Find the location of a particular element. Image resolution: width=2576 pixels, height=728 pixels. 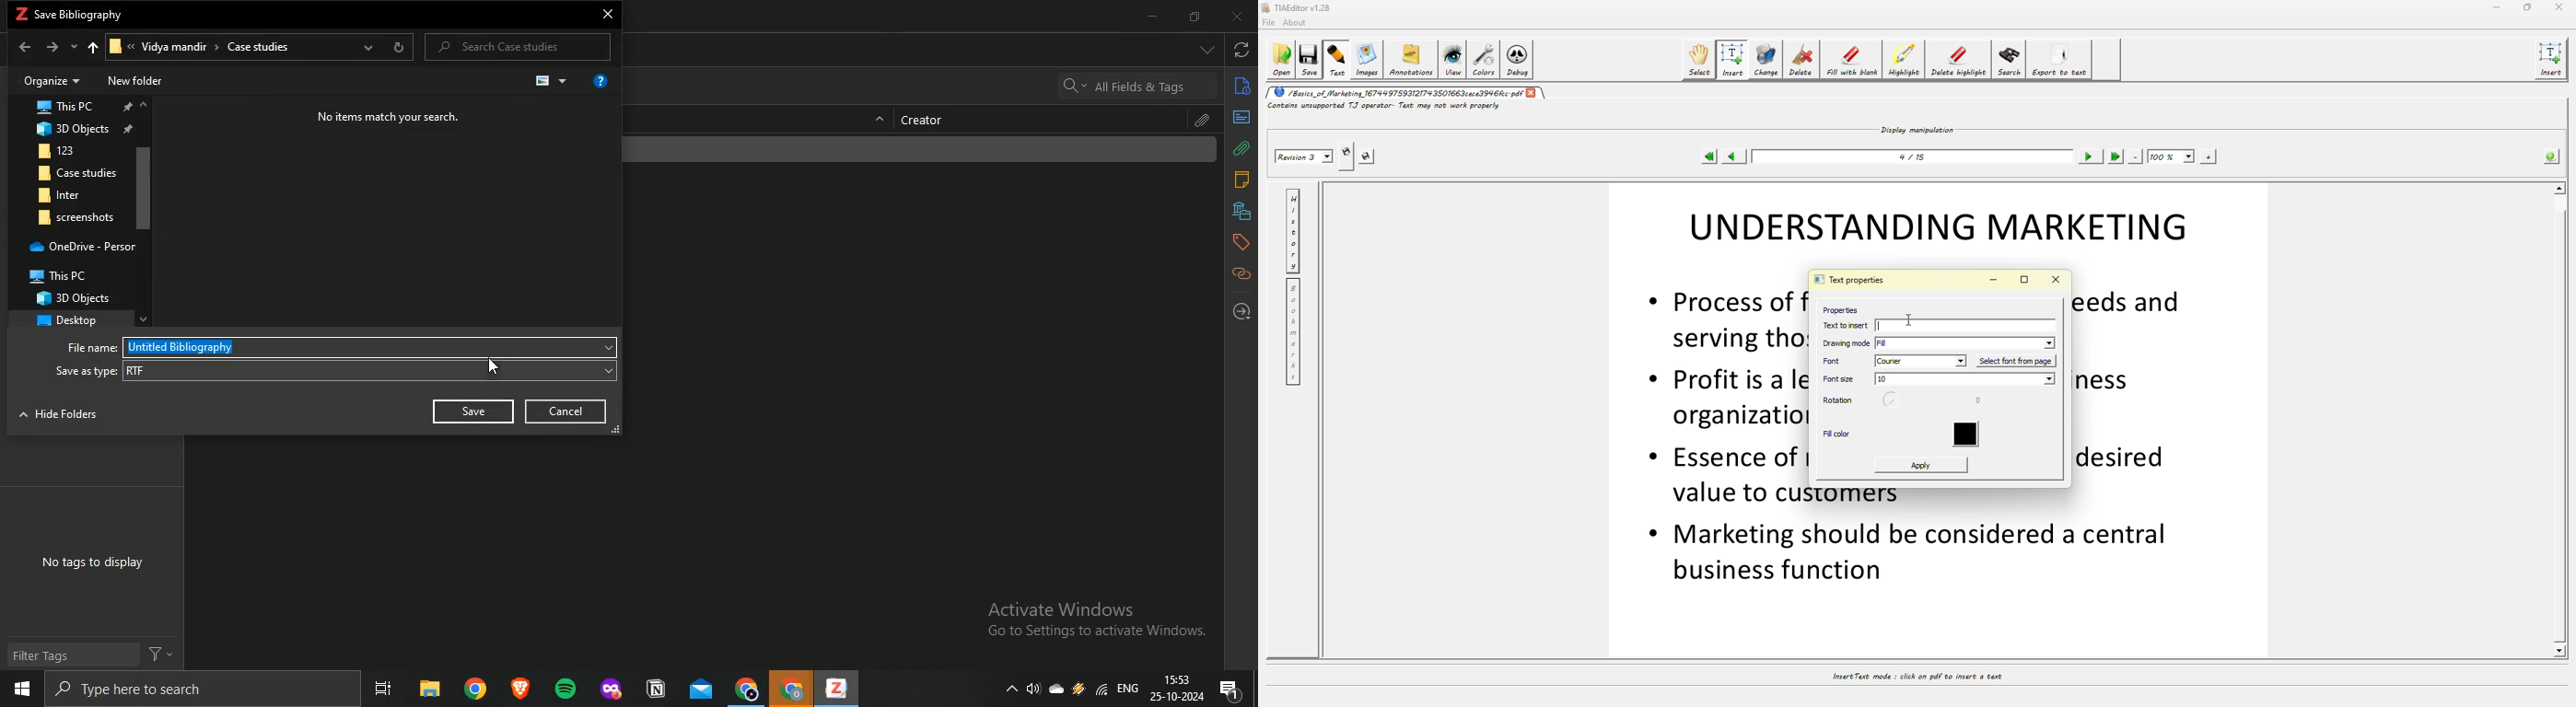

attachment is located at coordinates (1204, 121).